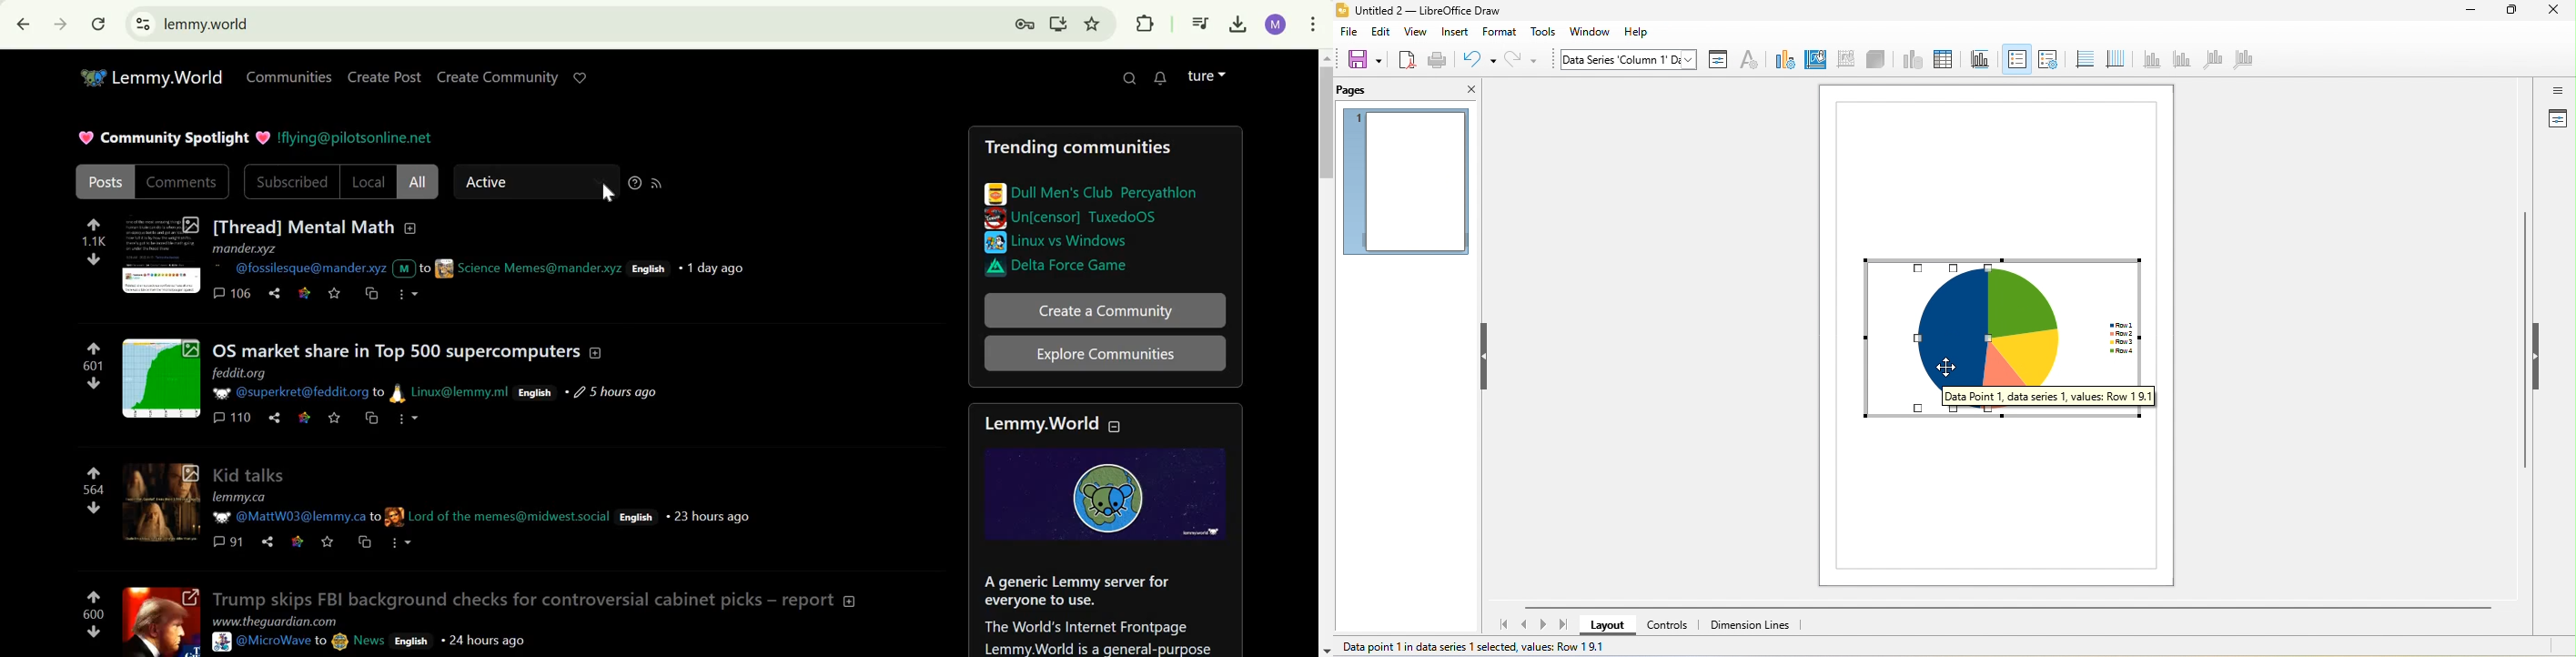 Image resolution: width=2576 pixels, height=672 pixels. I want to click on English, so click(410, 640).